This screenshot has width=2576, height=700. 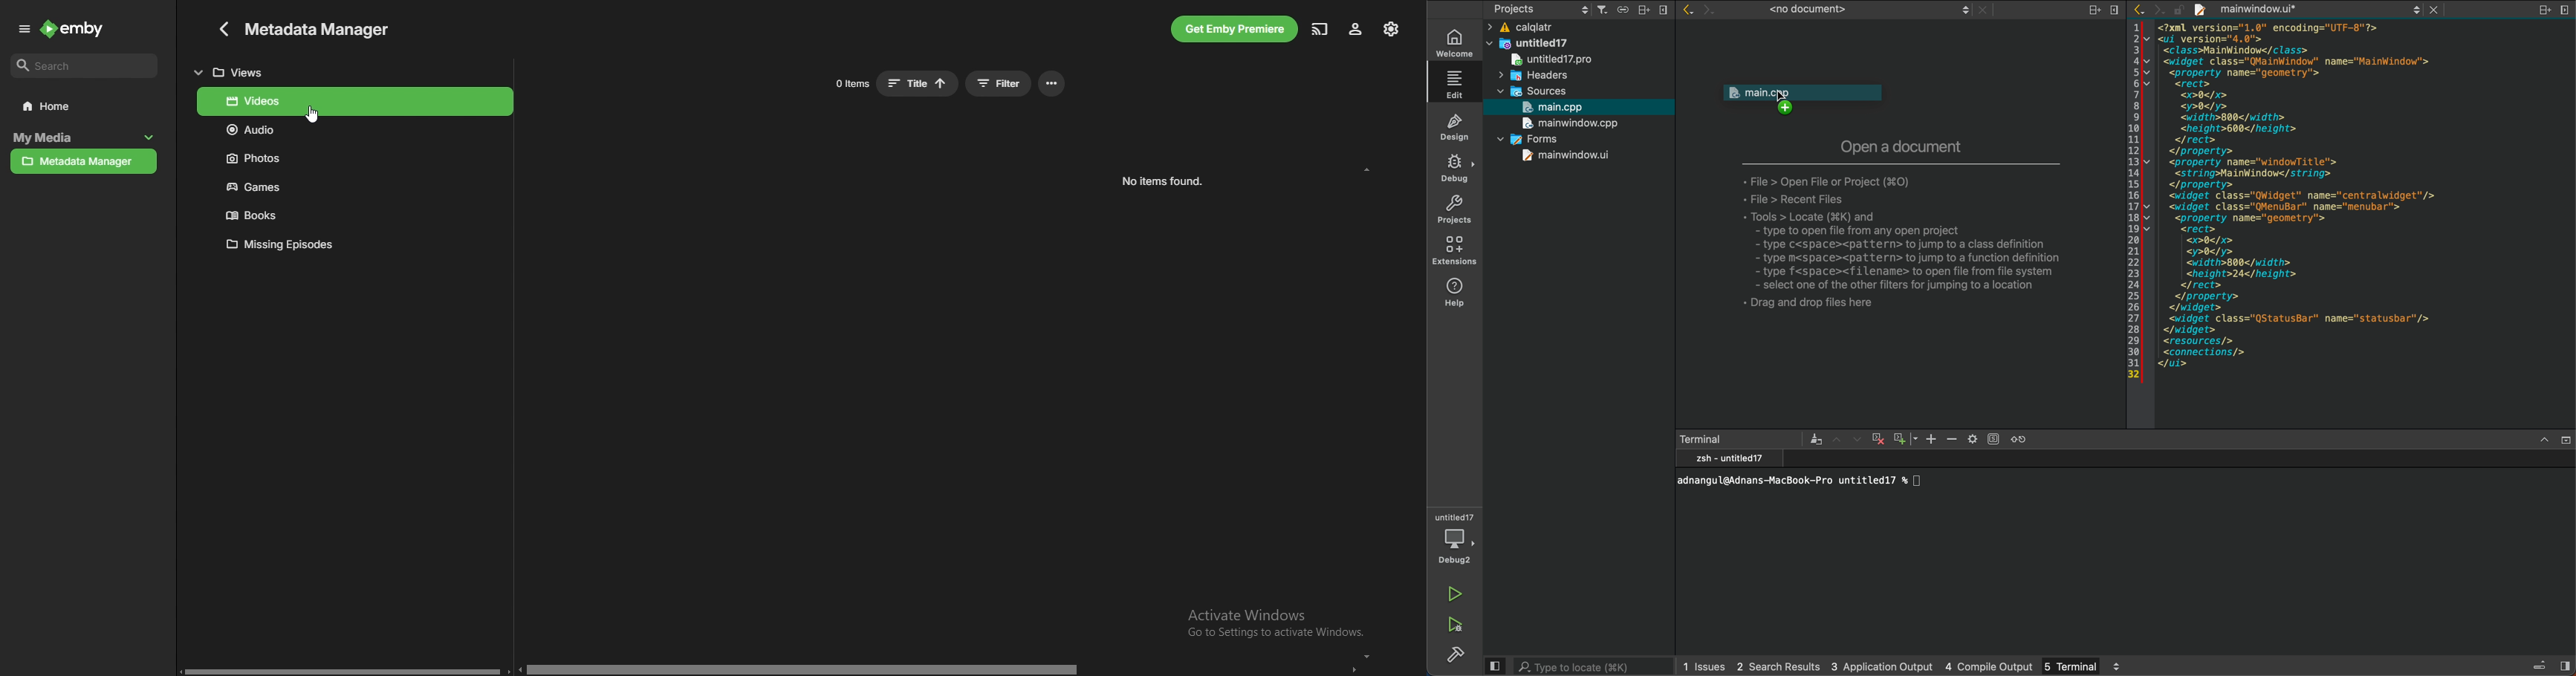 What do you see at coordinates (1455, 537) in the screenshot?
I see `debugger` at bounding box center [1455, 537].